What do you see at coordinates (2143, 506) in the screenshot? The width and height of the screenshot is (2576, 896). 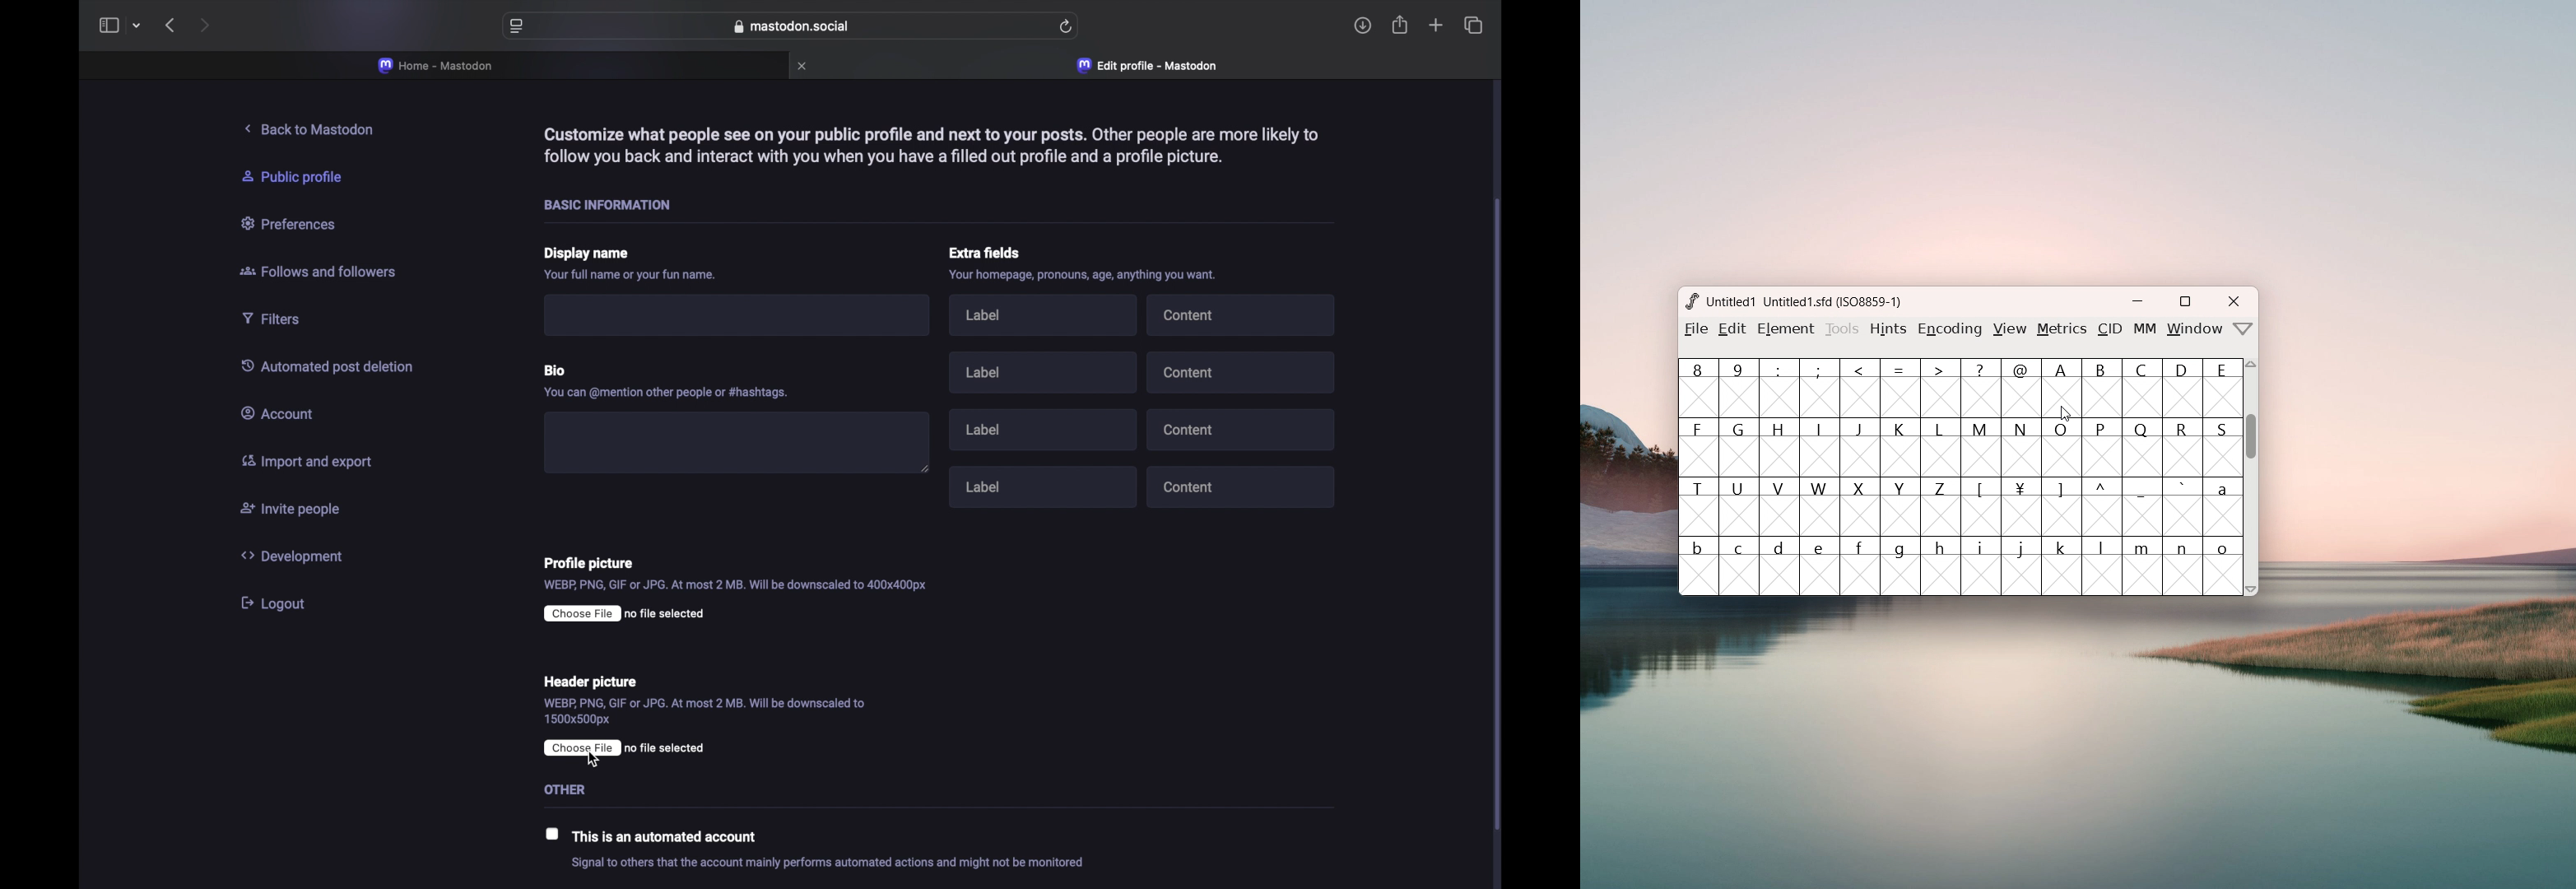 I see `_` at bounding box center [2143, 506].